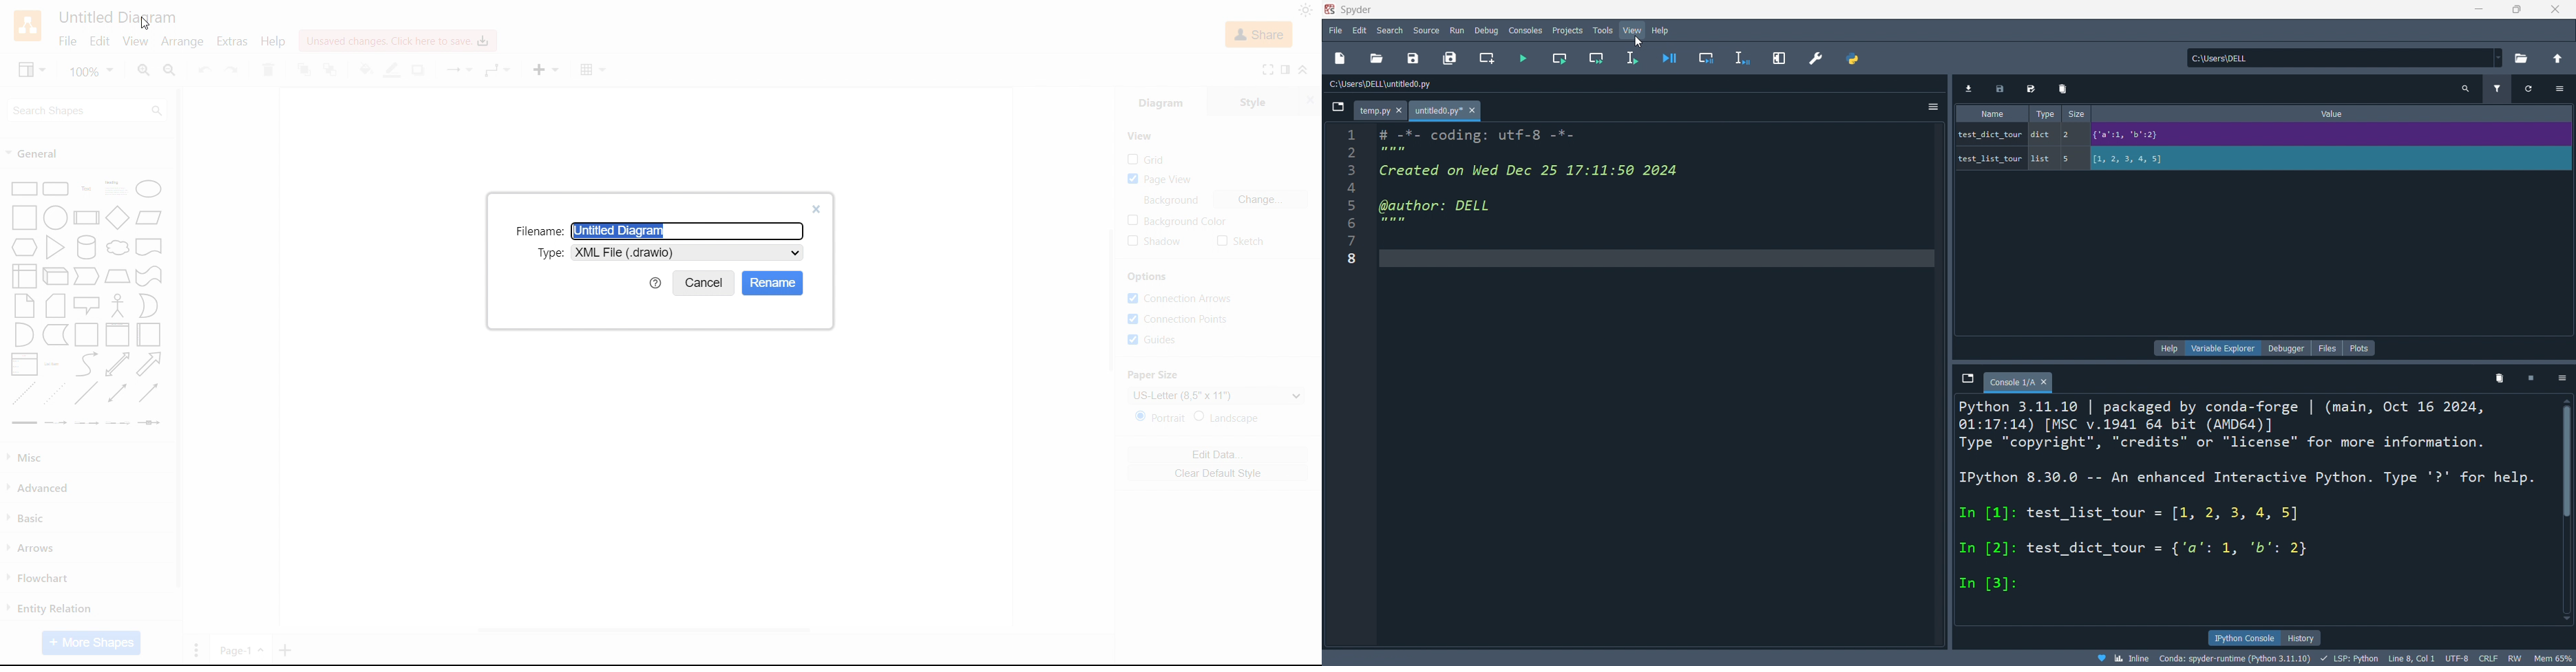 This screenshot has height=672, width=2576. What do you see at coordinates (1635, 57) in the screenshot?
I see `run line` at bounding box center [1635, 57].